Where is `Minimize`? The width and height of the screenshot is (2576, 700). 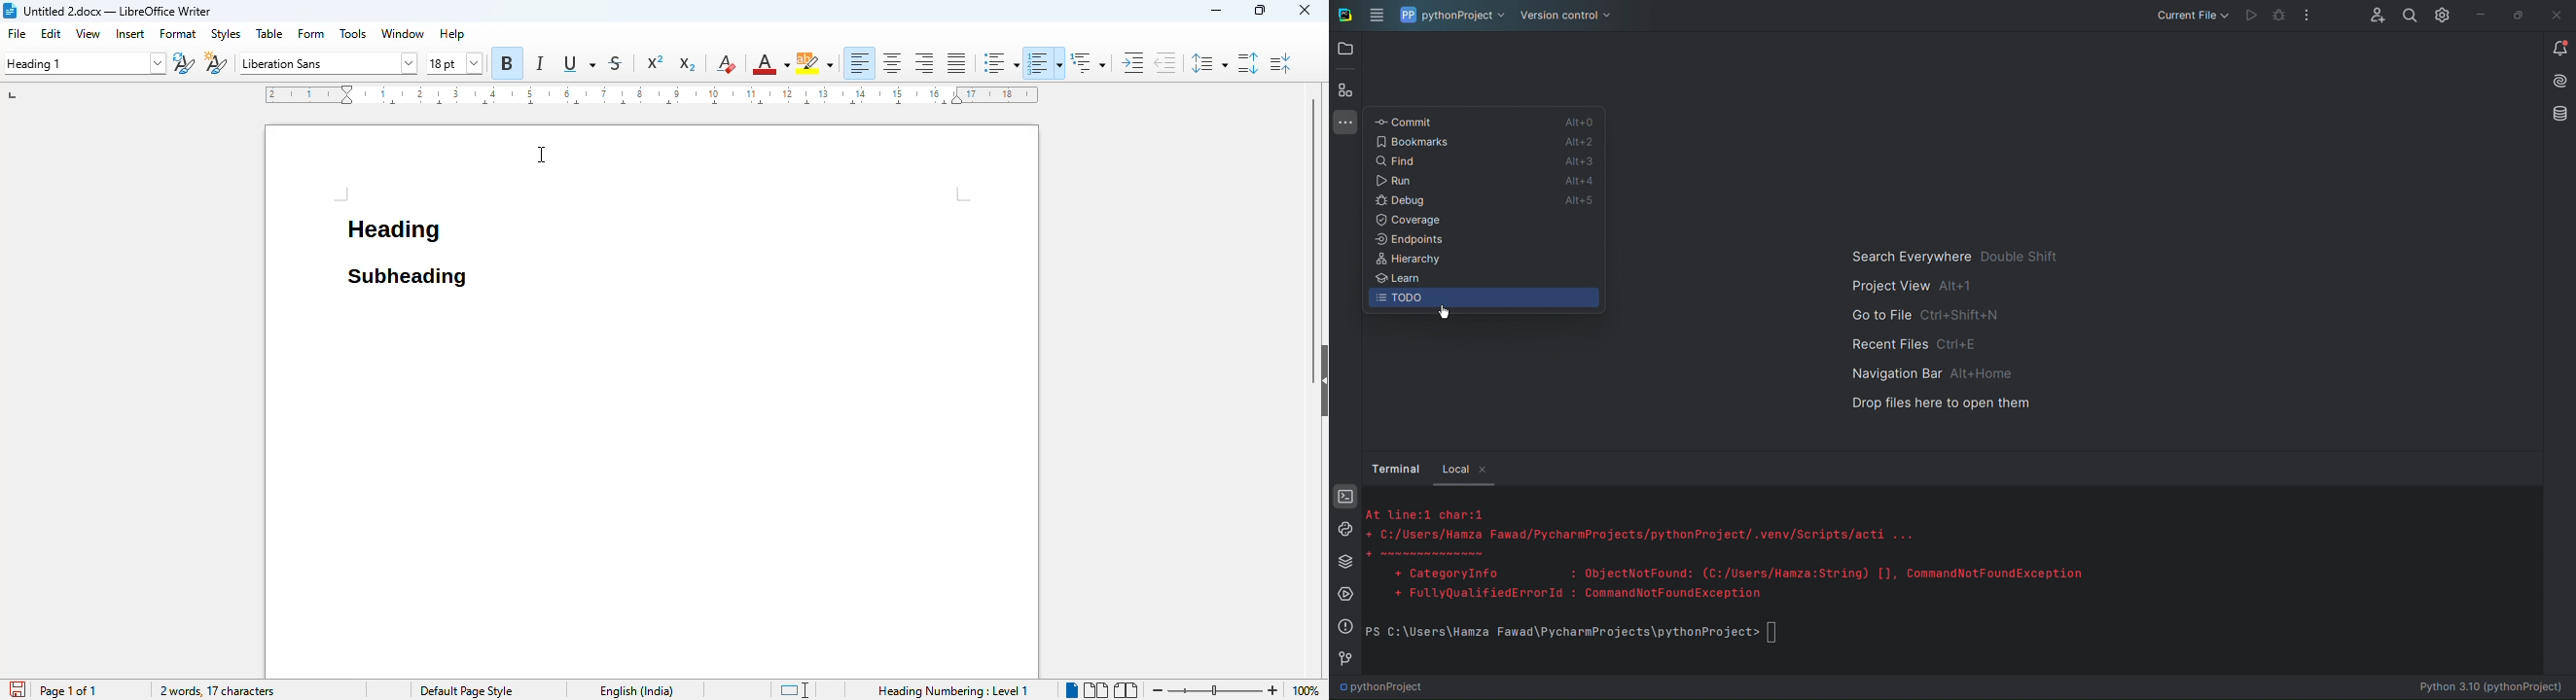
Minimize is located at coordinates (2476, 15).